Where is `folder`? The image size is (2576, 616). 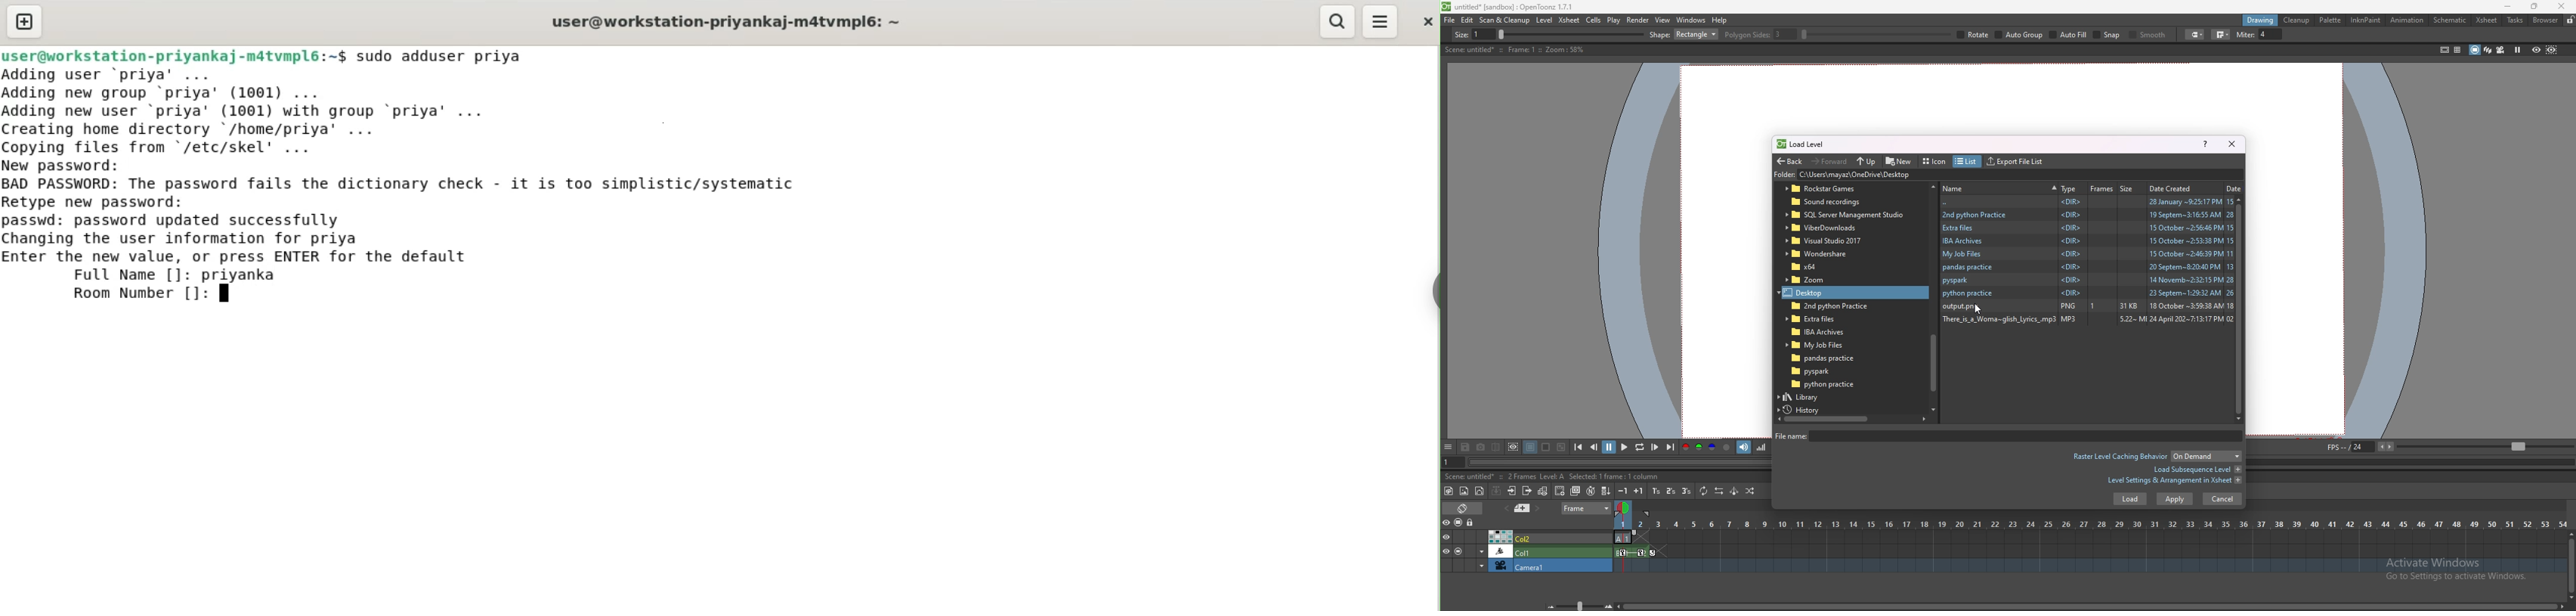
folder is located at coordinates (1821, 253).